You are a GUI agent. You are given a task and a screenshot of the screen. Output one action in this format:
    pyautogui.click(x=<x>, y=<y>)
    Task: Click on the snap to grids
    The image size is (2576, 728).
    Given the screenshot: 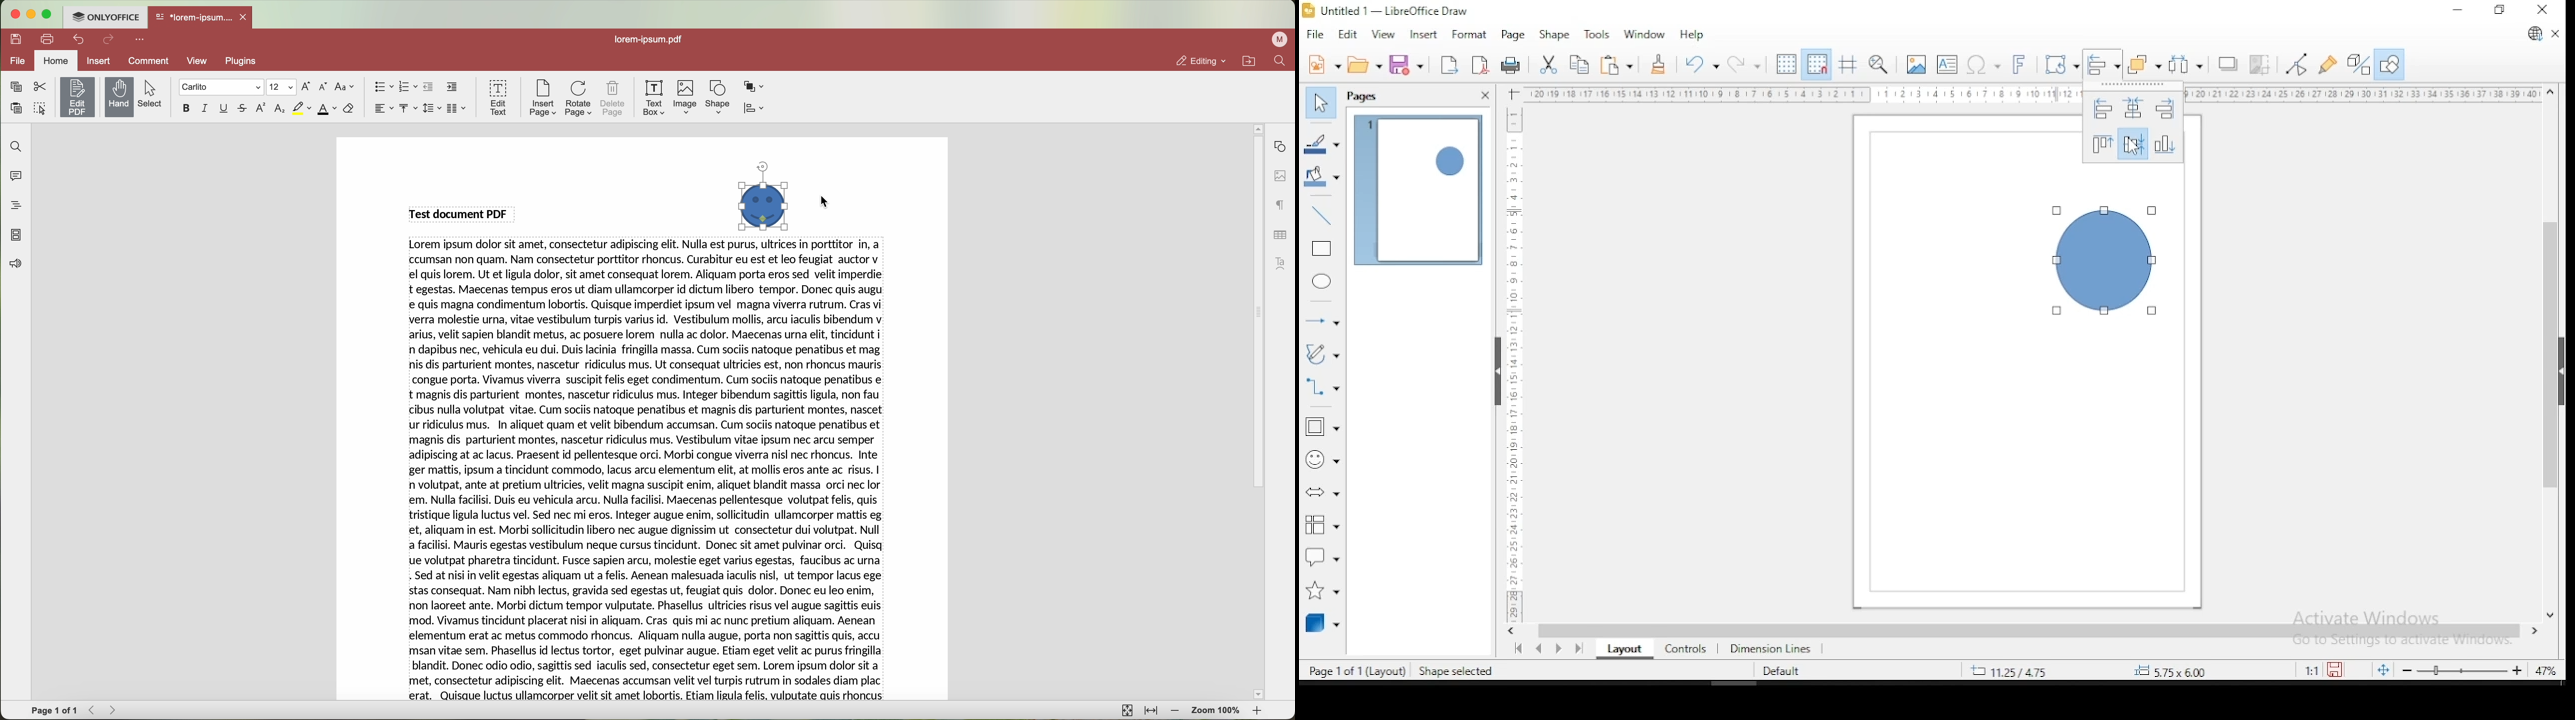 What is the action you would take?
    pyautogui.click(x=1816, y=64)
    